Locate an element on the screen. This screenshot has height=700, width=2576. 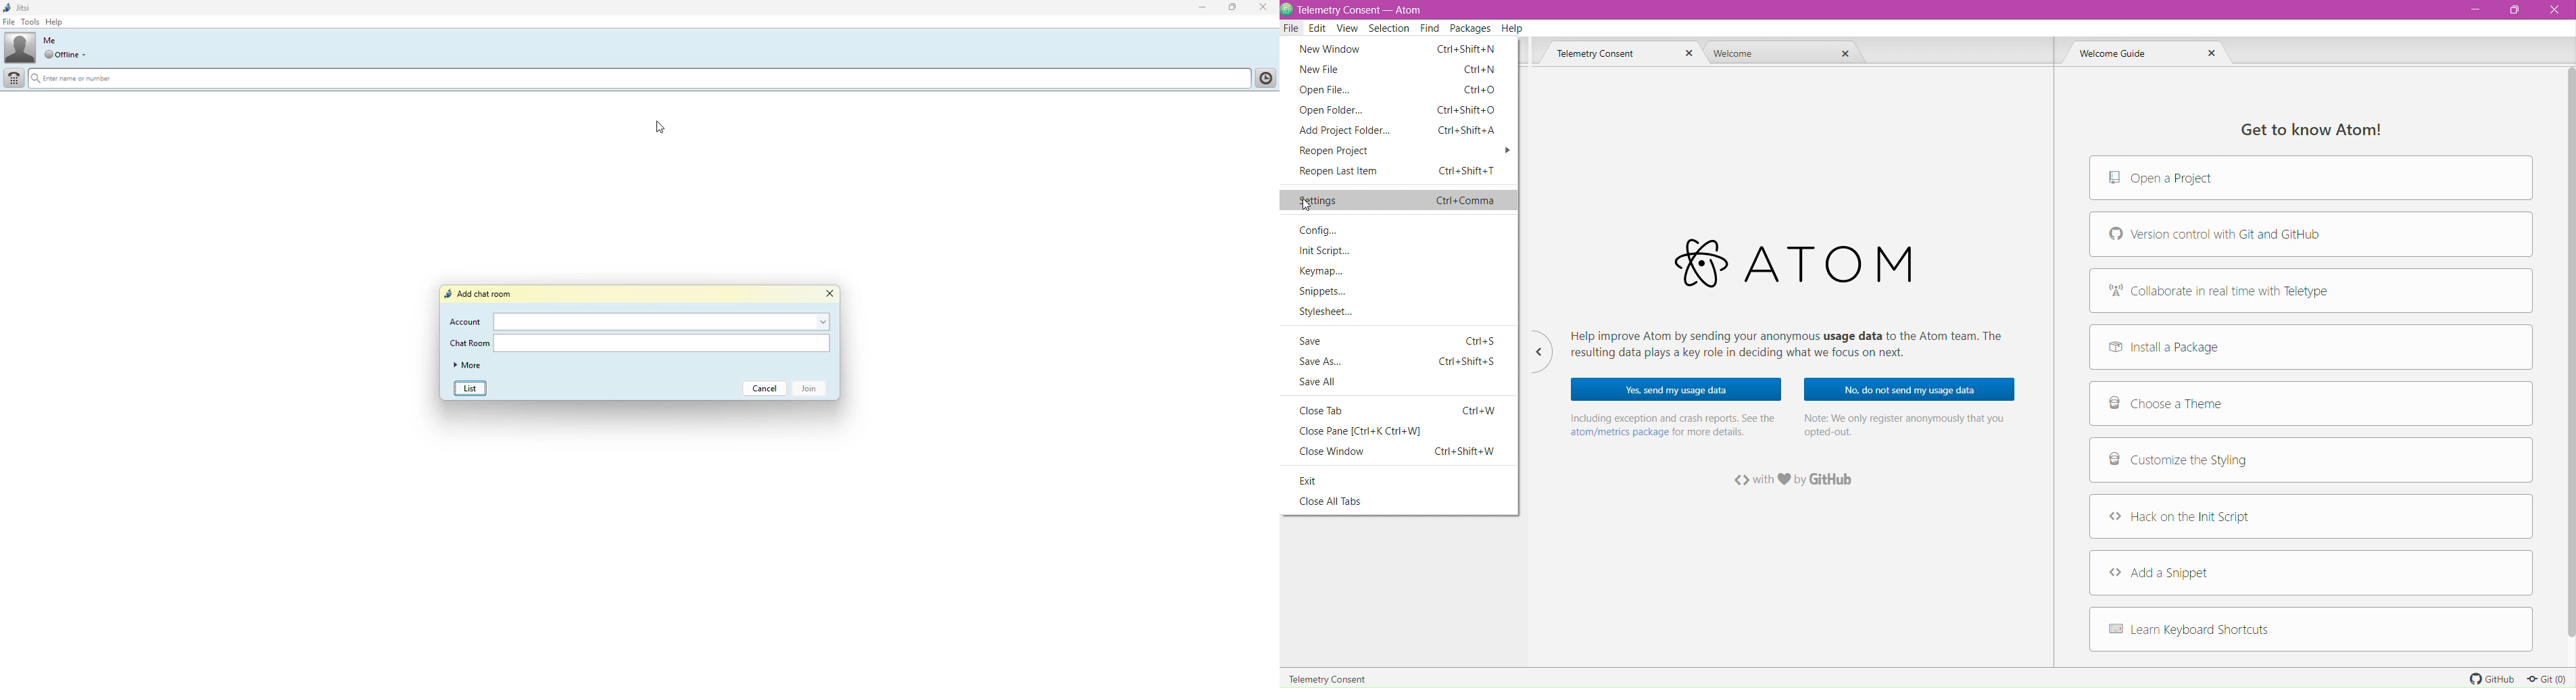
Learn Keyboard Shortcuts is located at coordinates (2312, 631).